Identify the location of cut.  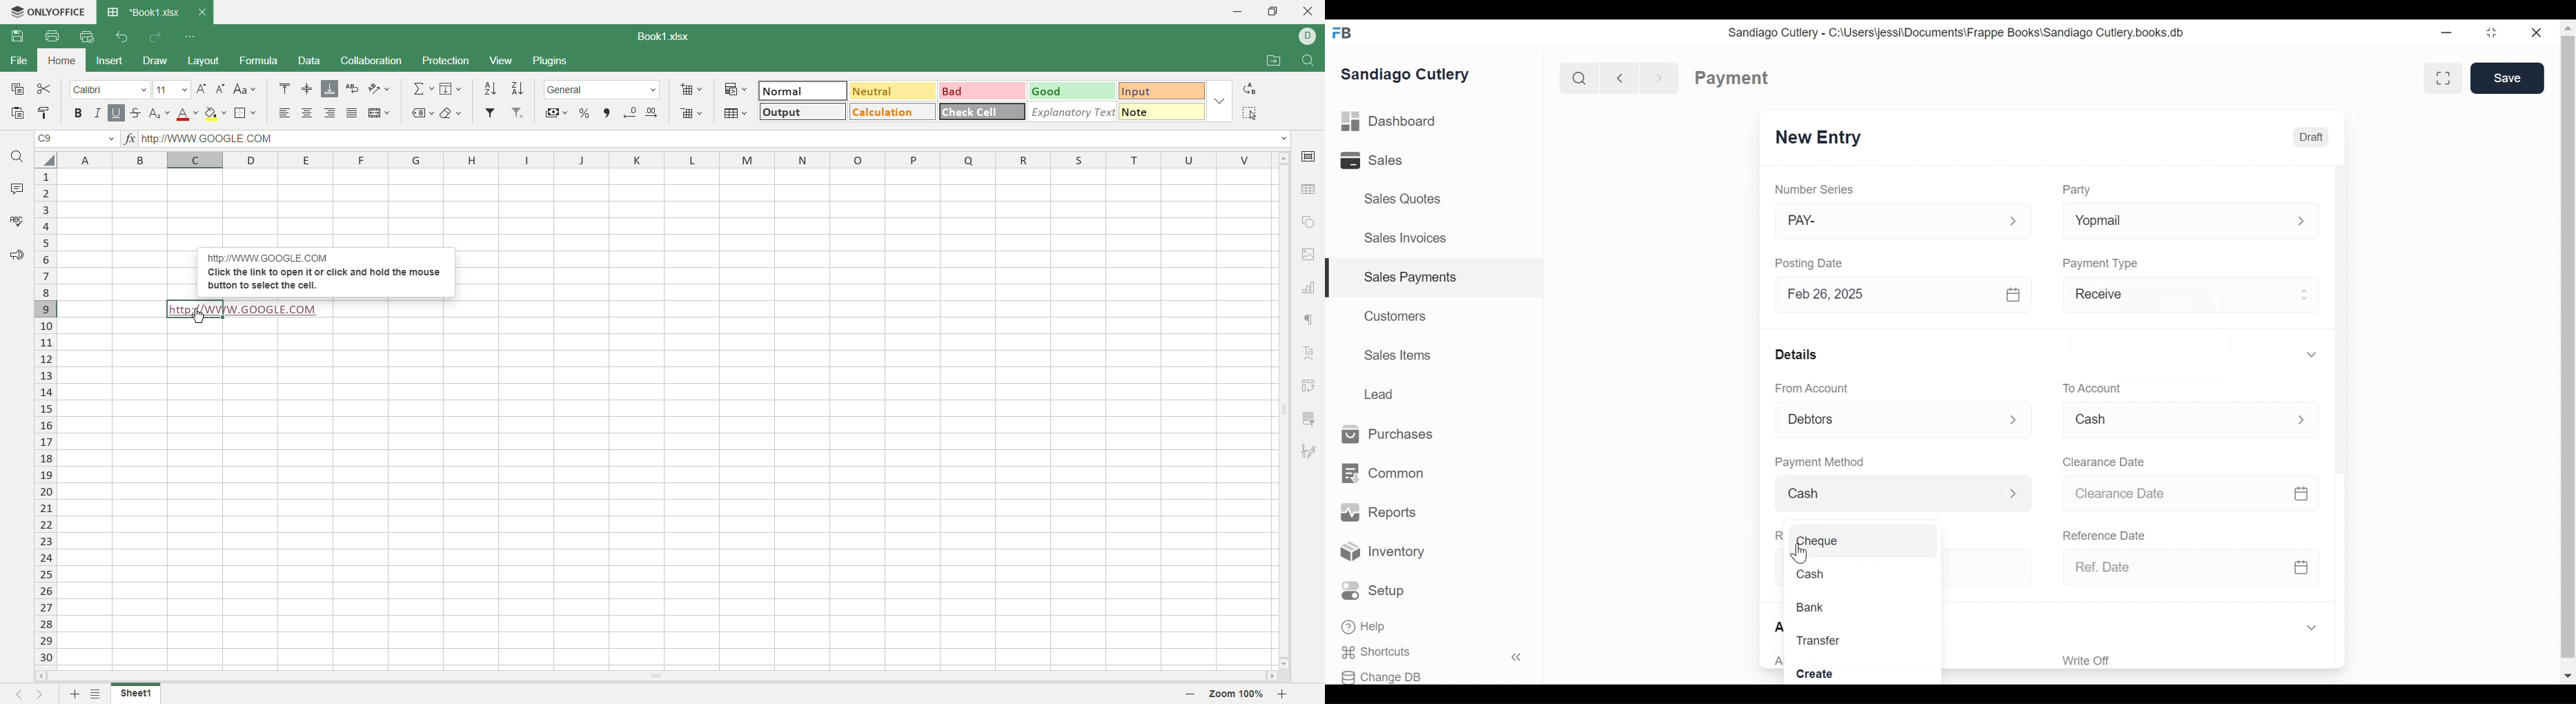
(47, 90).